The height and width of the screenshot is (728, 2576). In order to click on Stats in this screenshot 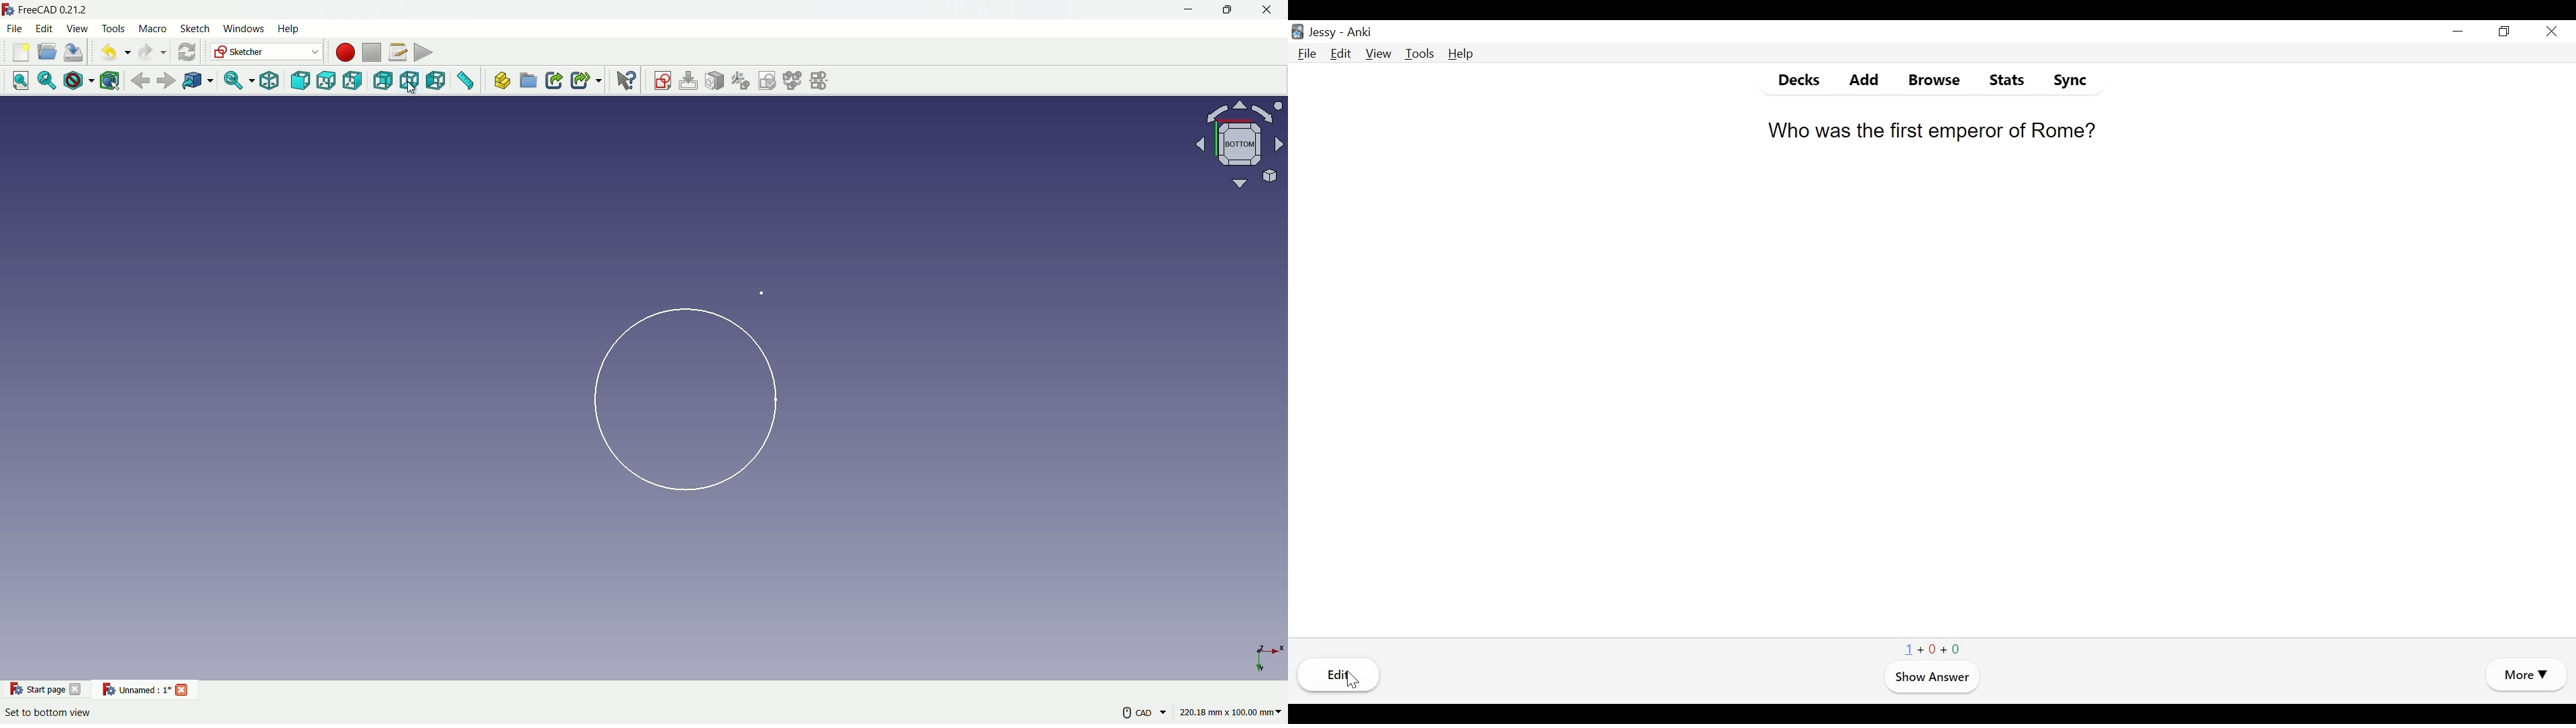, I will do `click(2006, 80)`.